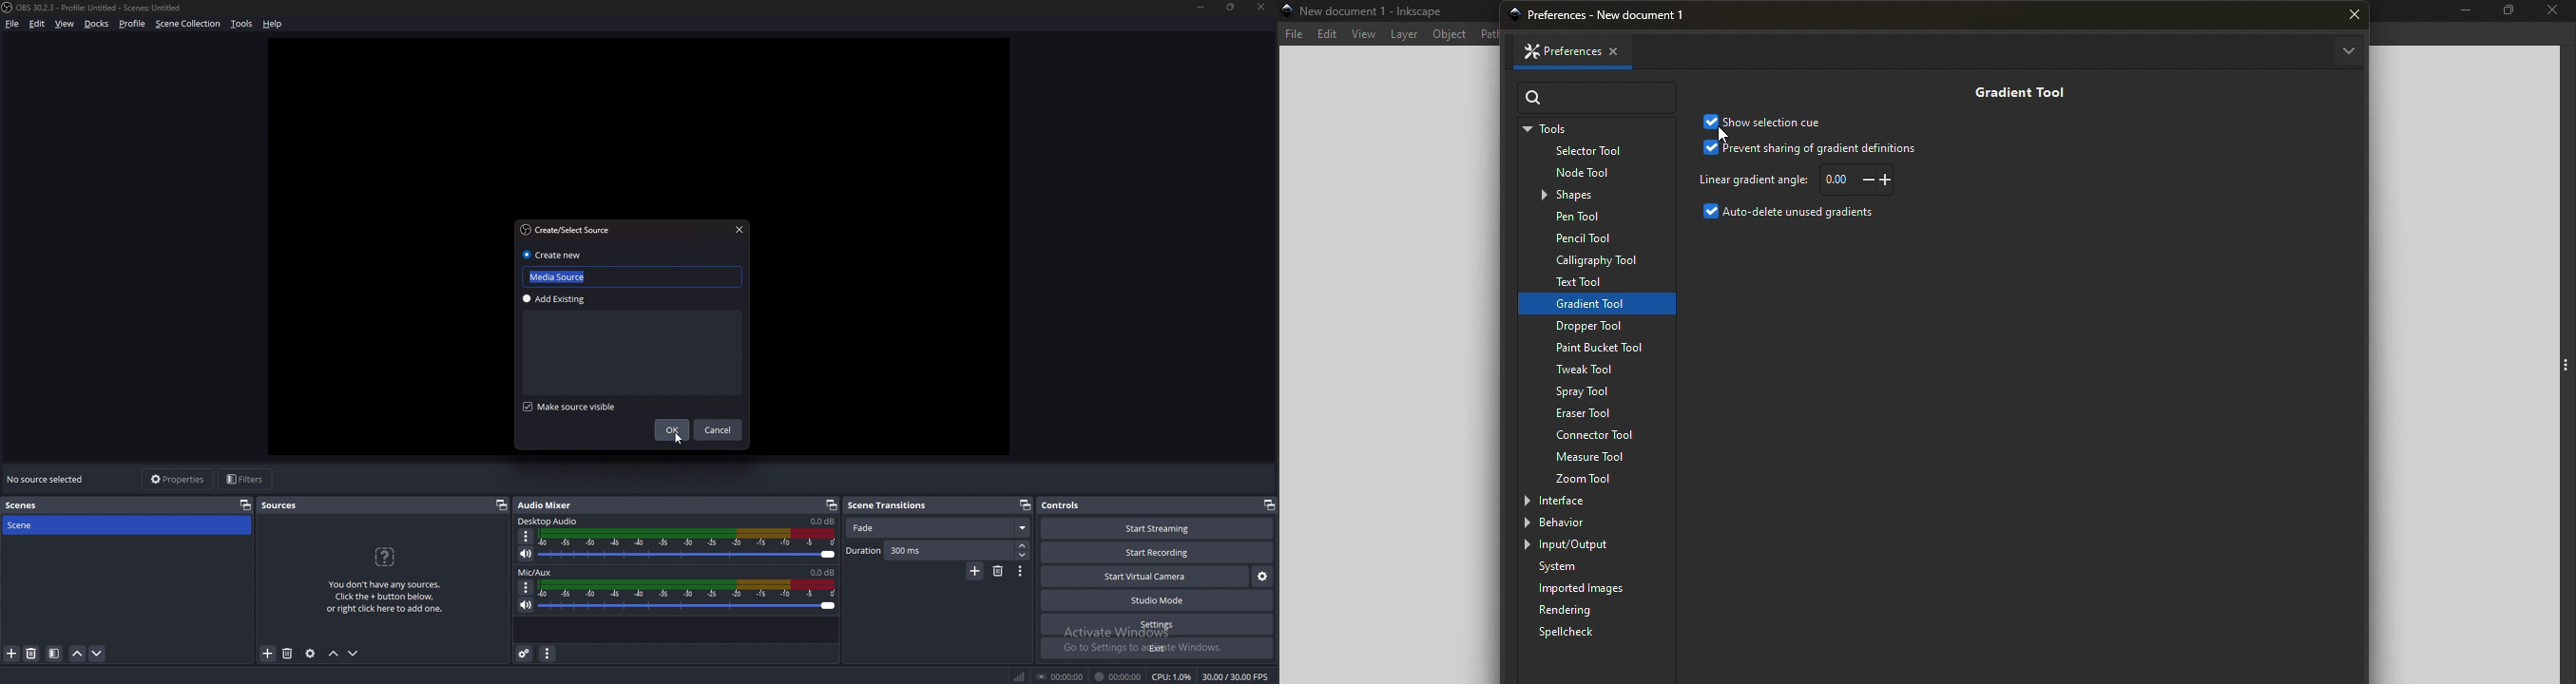  Describe the element at coordinates (1158, 648) in the screenshot. I see ` Exit` at that location.